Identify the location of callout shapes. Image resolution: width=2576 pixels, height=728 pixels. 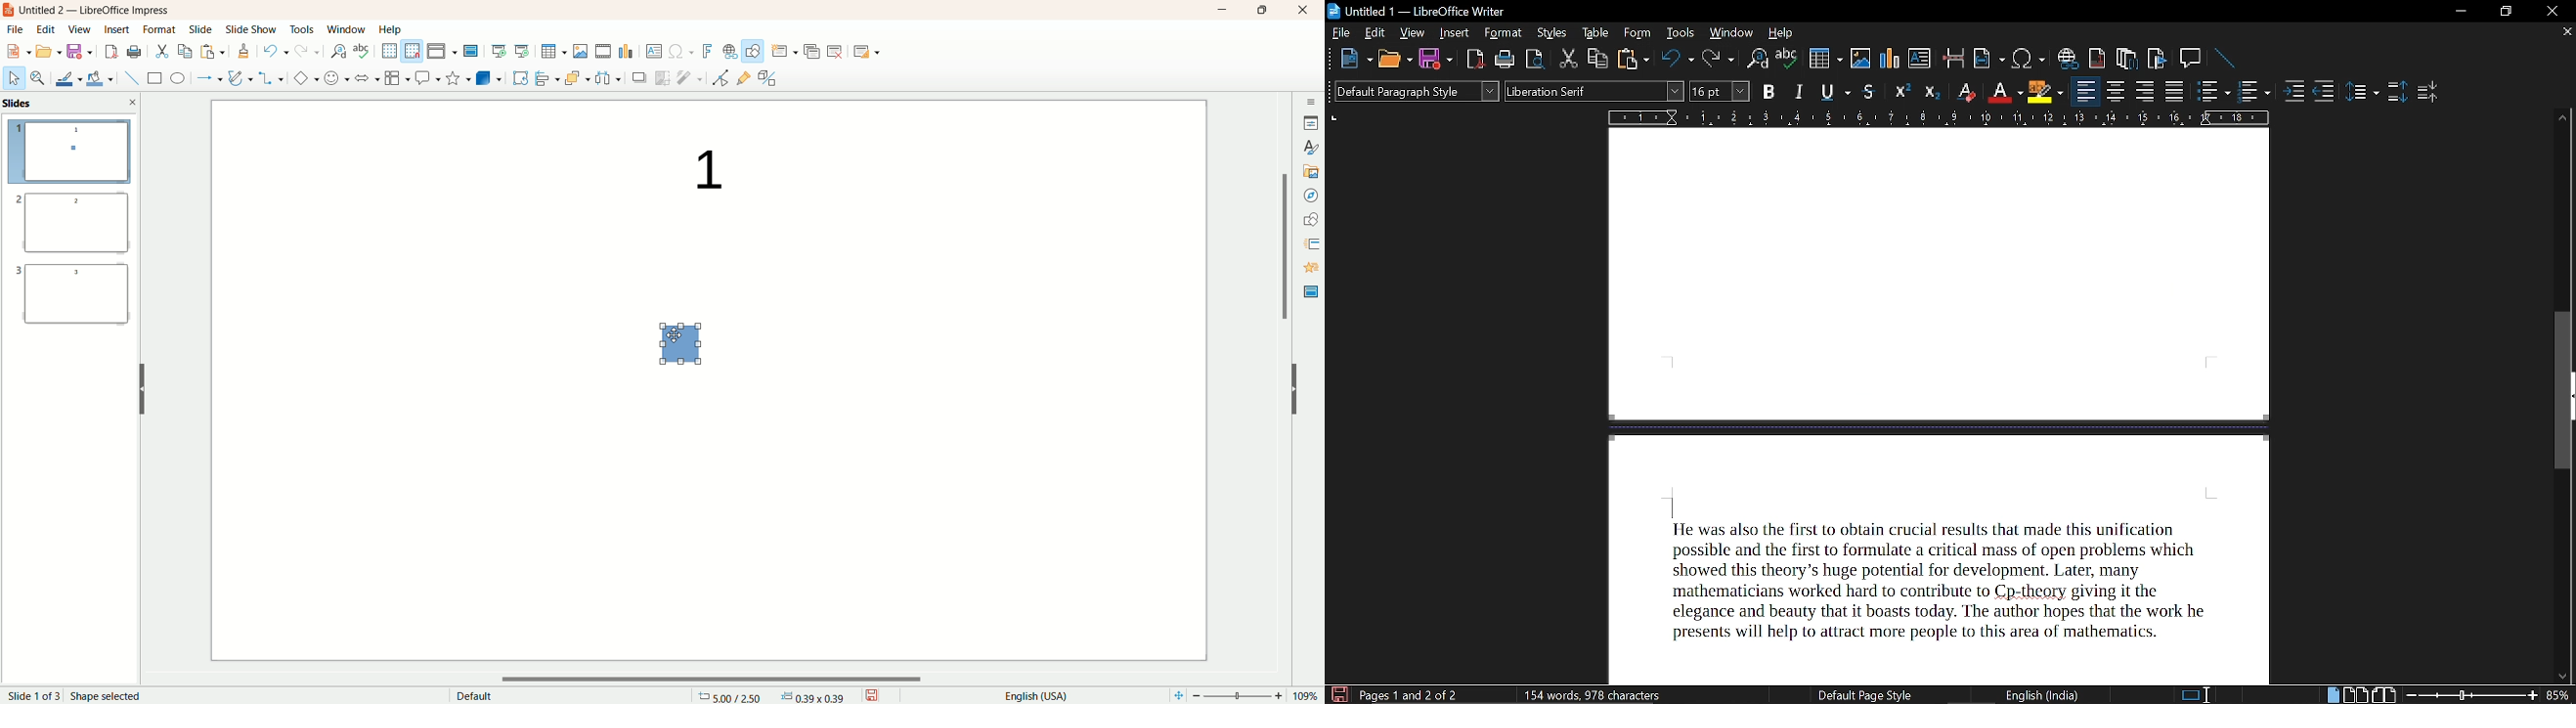
(426, 79).